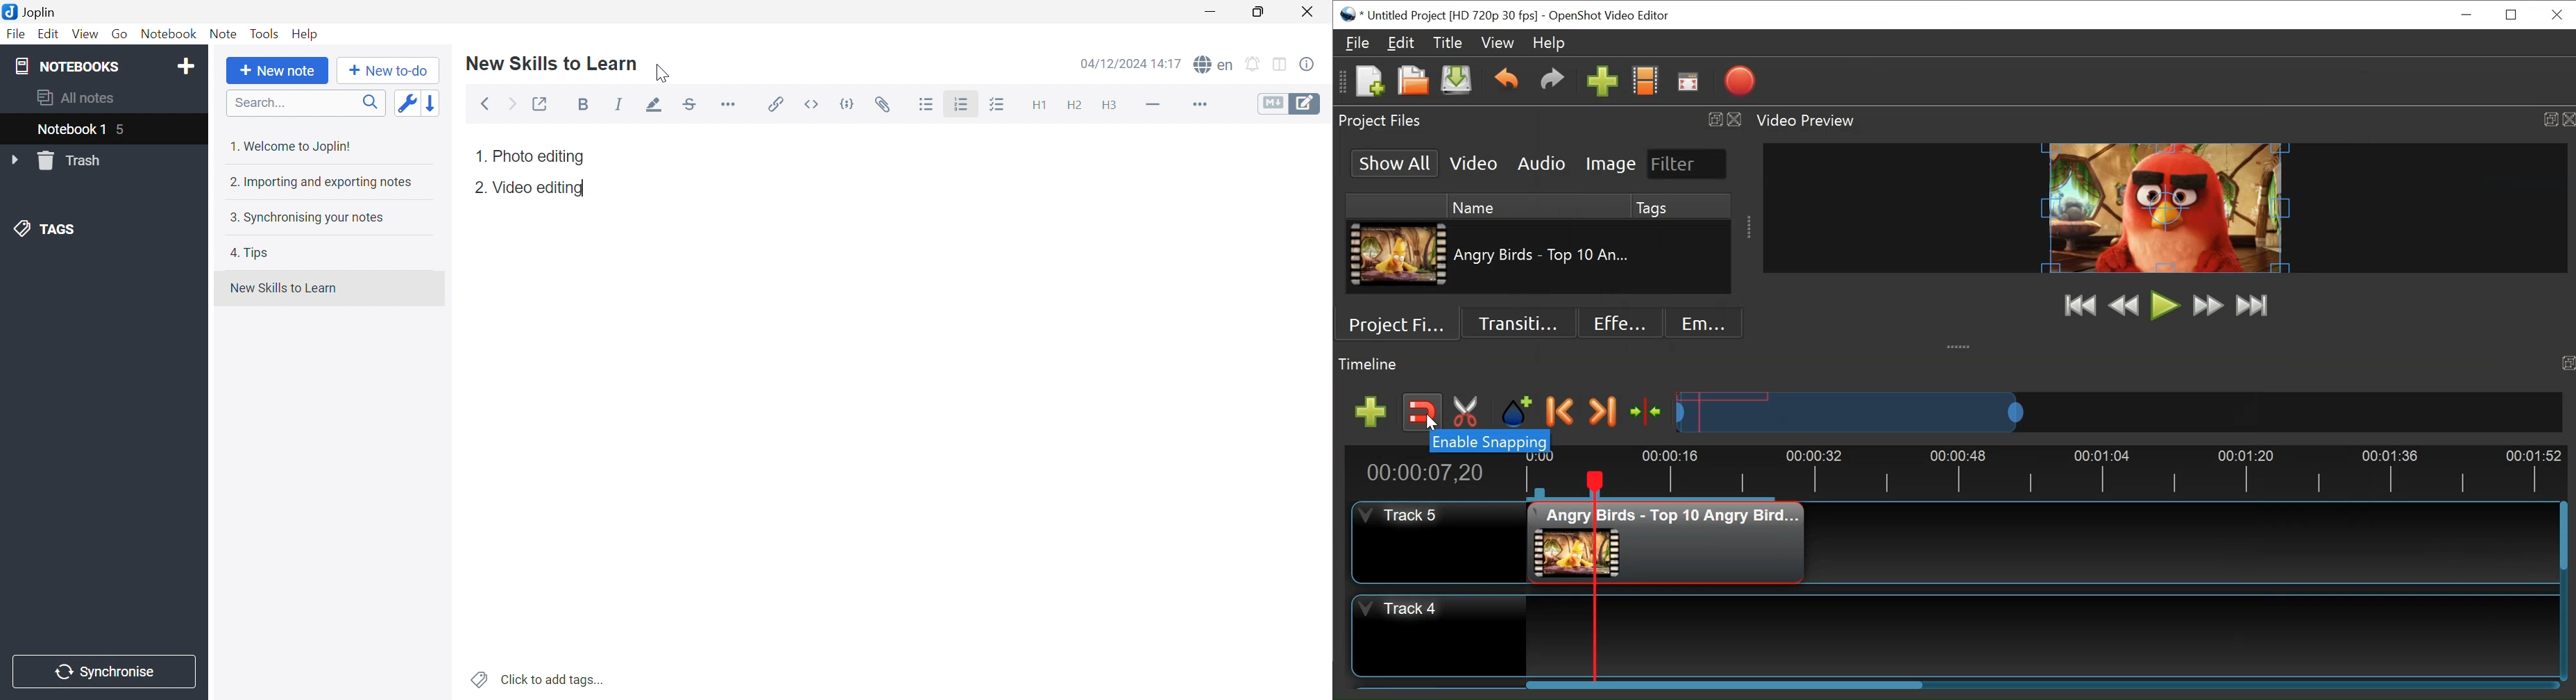  Describe the element at coordinates (2122, 306) in the screenshot. I see `Rewind` at that location.